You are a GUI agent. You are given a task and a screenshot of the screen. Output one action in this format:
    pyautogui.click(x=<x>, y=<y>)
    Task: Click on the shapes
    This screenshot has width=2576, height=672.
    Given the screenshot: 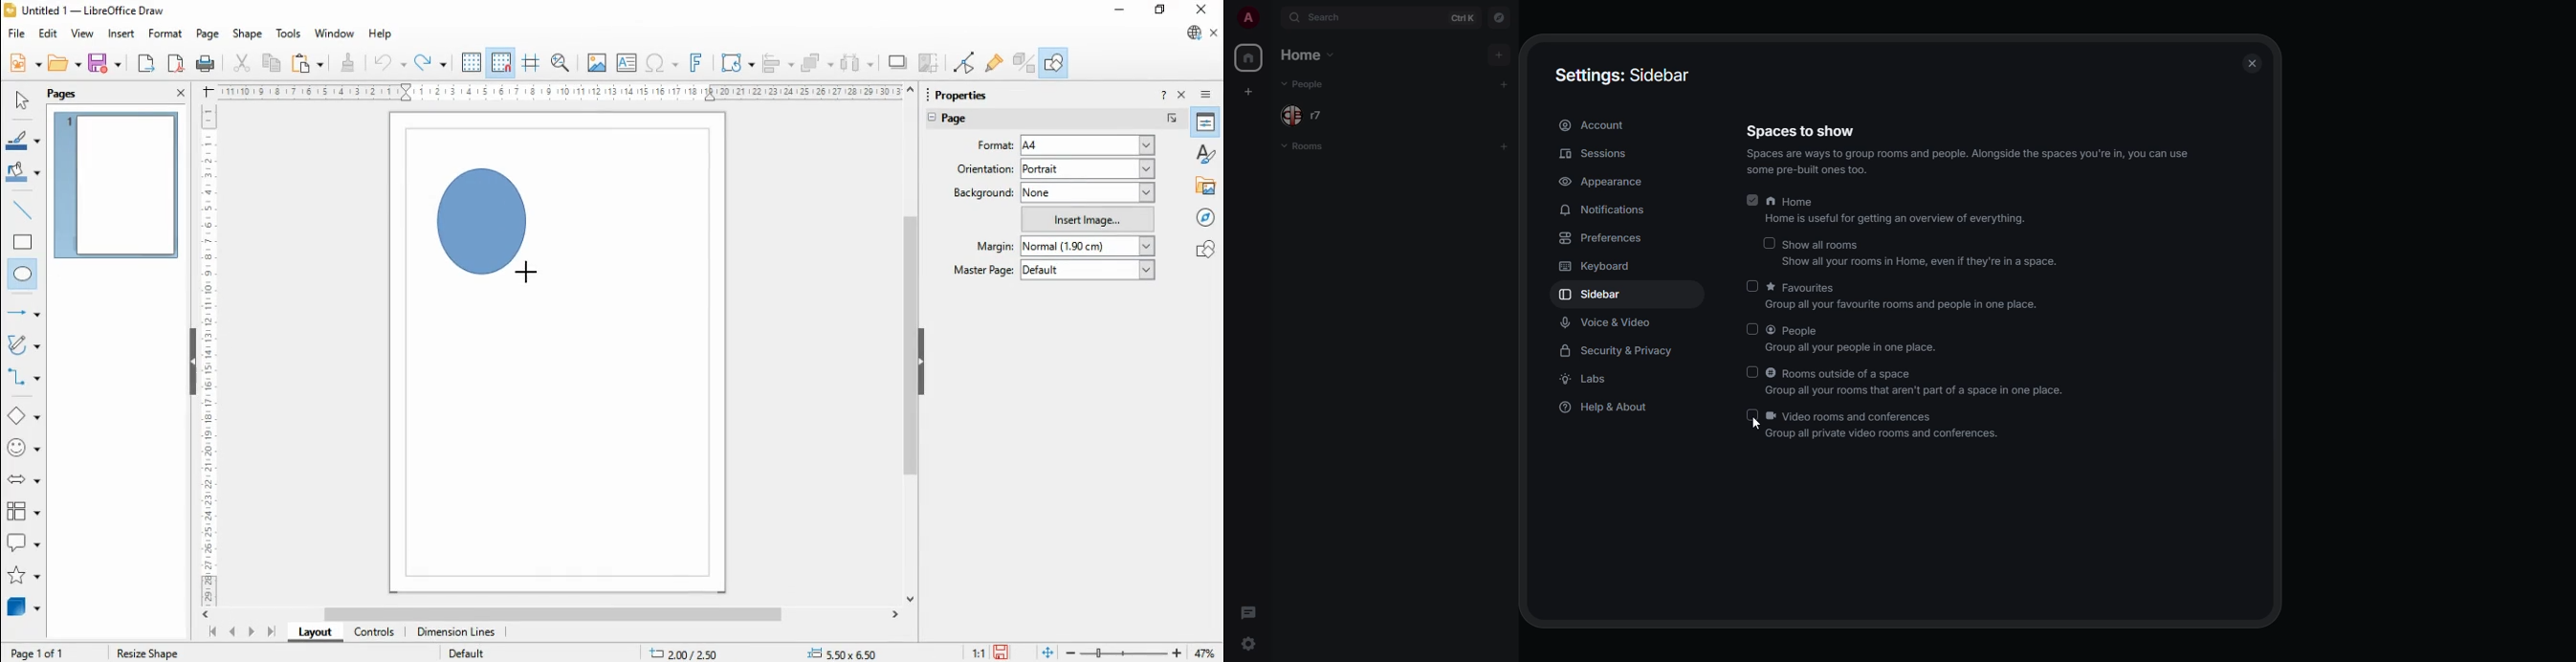 What is the action you would take?
    pyautogui.click(x=1205, y=249)
    